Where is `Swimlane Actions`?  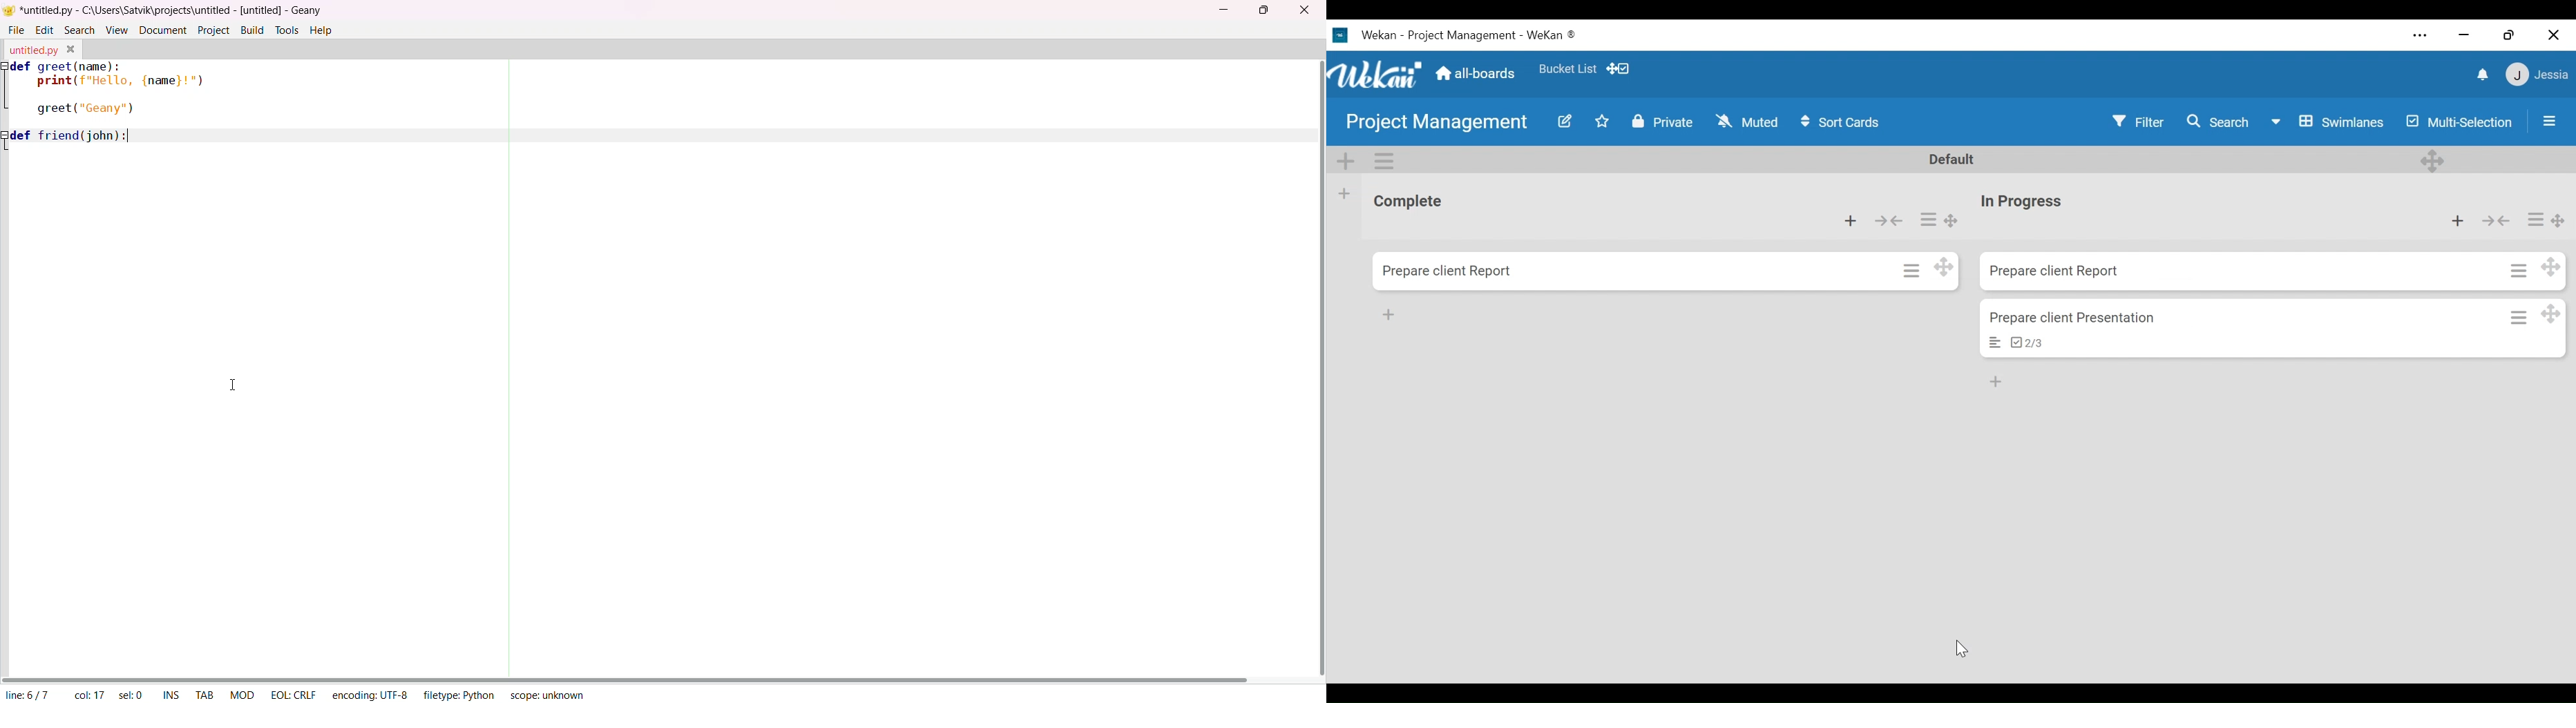
Swimlane Actions is located at coordinates (1386, 161).